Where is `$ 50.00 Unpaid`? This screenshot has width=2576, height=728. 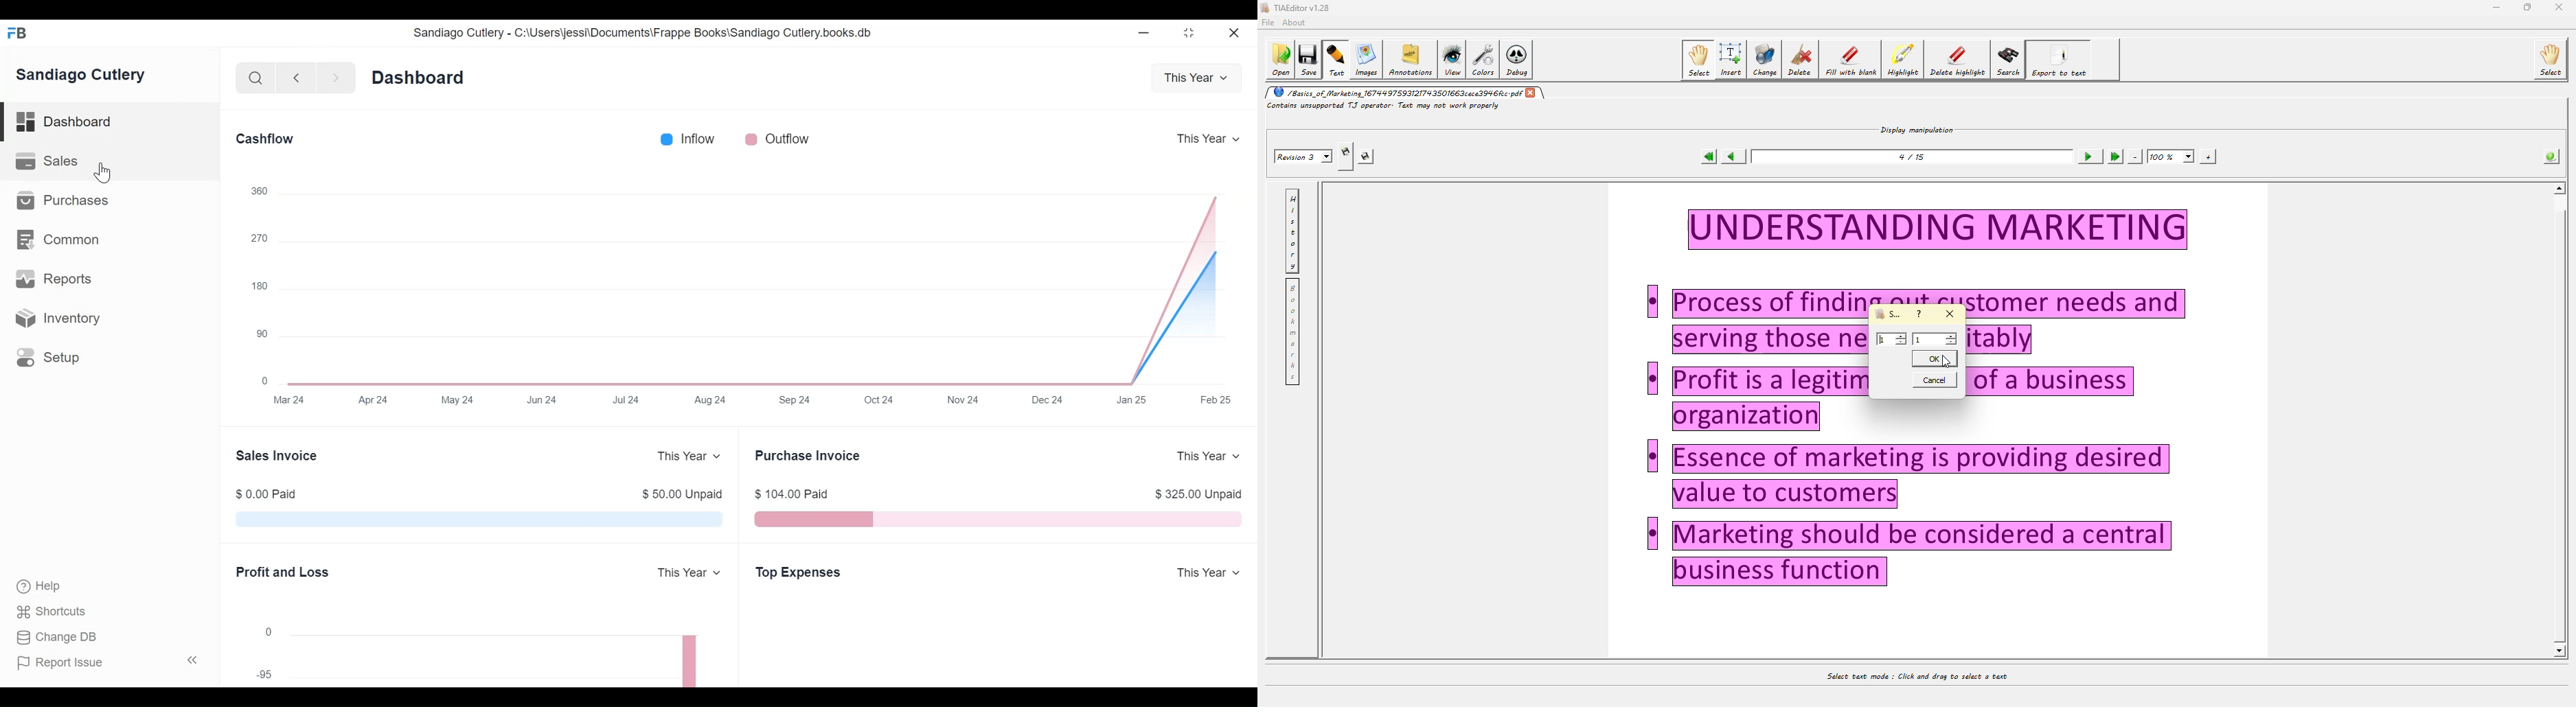
$ 50.00 Unpaid is located at coordinates (682, 494).